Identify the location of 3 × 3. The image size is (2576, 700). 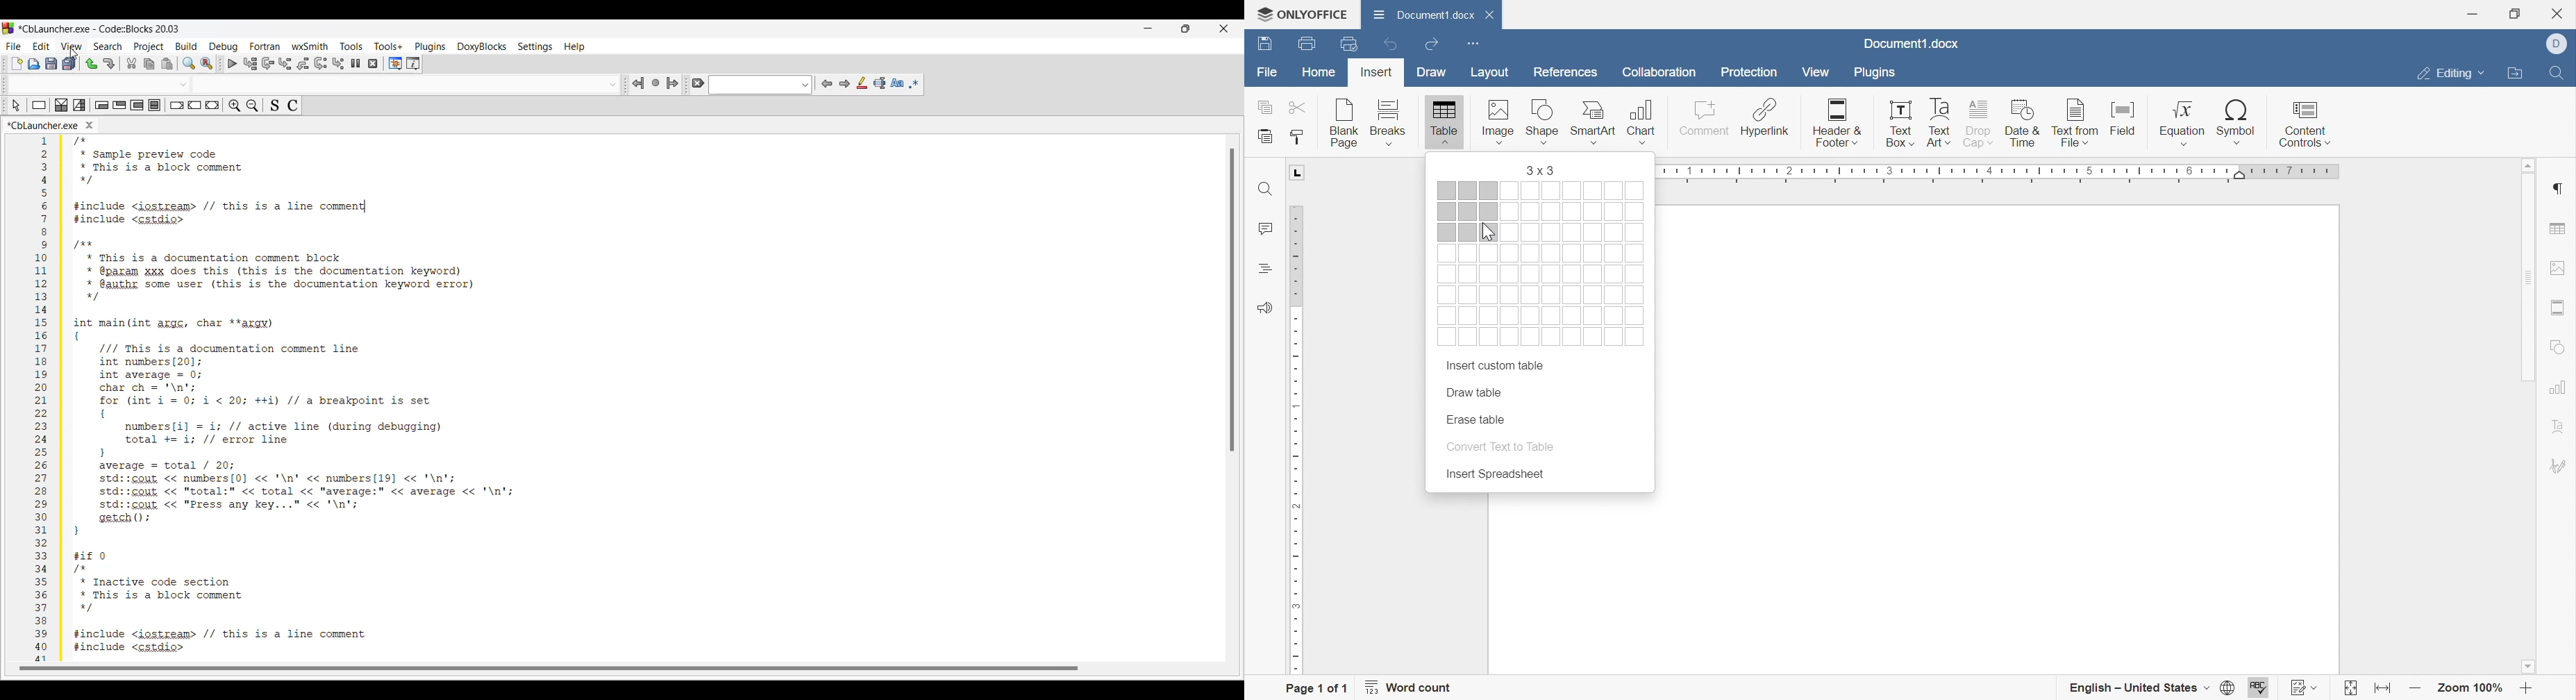
(1542, 171).